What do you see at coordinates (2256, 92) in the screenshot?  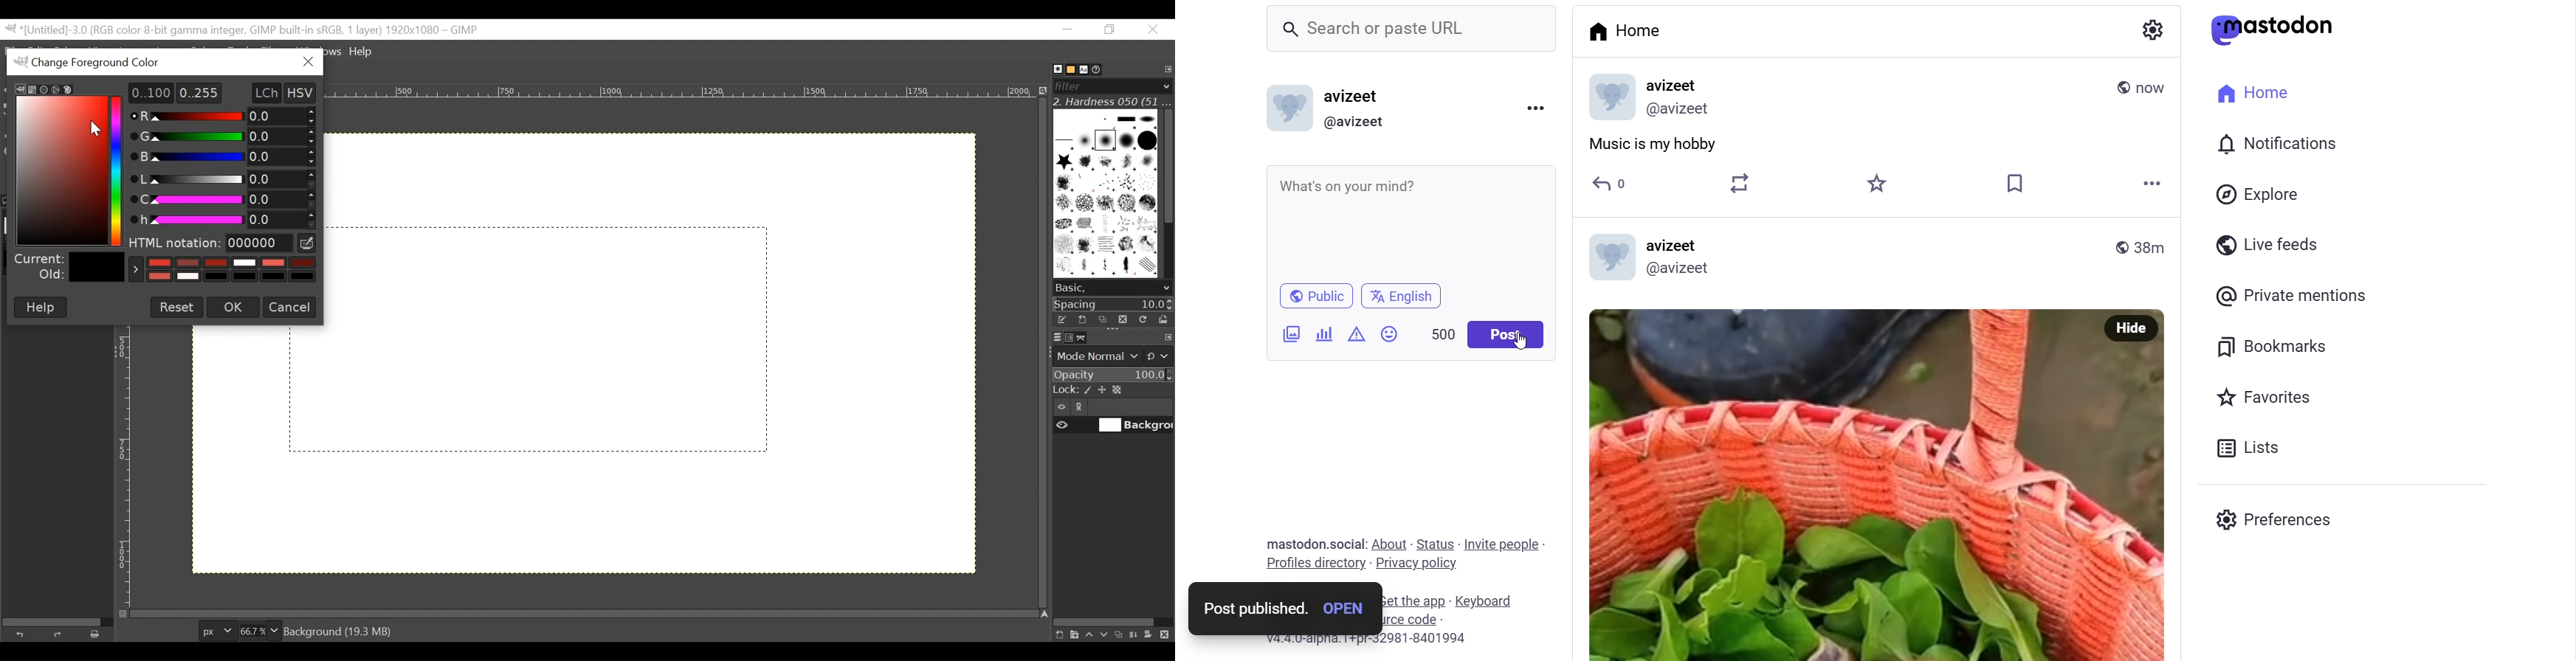 I see `Home` at bounding box center [2256, 92].